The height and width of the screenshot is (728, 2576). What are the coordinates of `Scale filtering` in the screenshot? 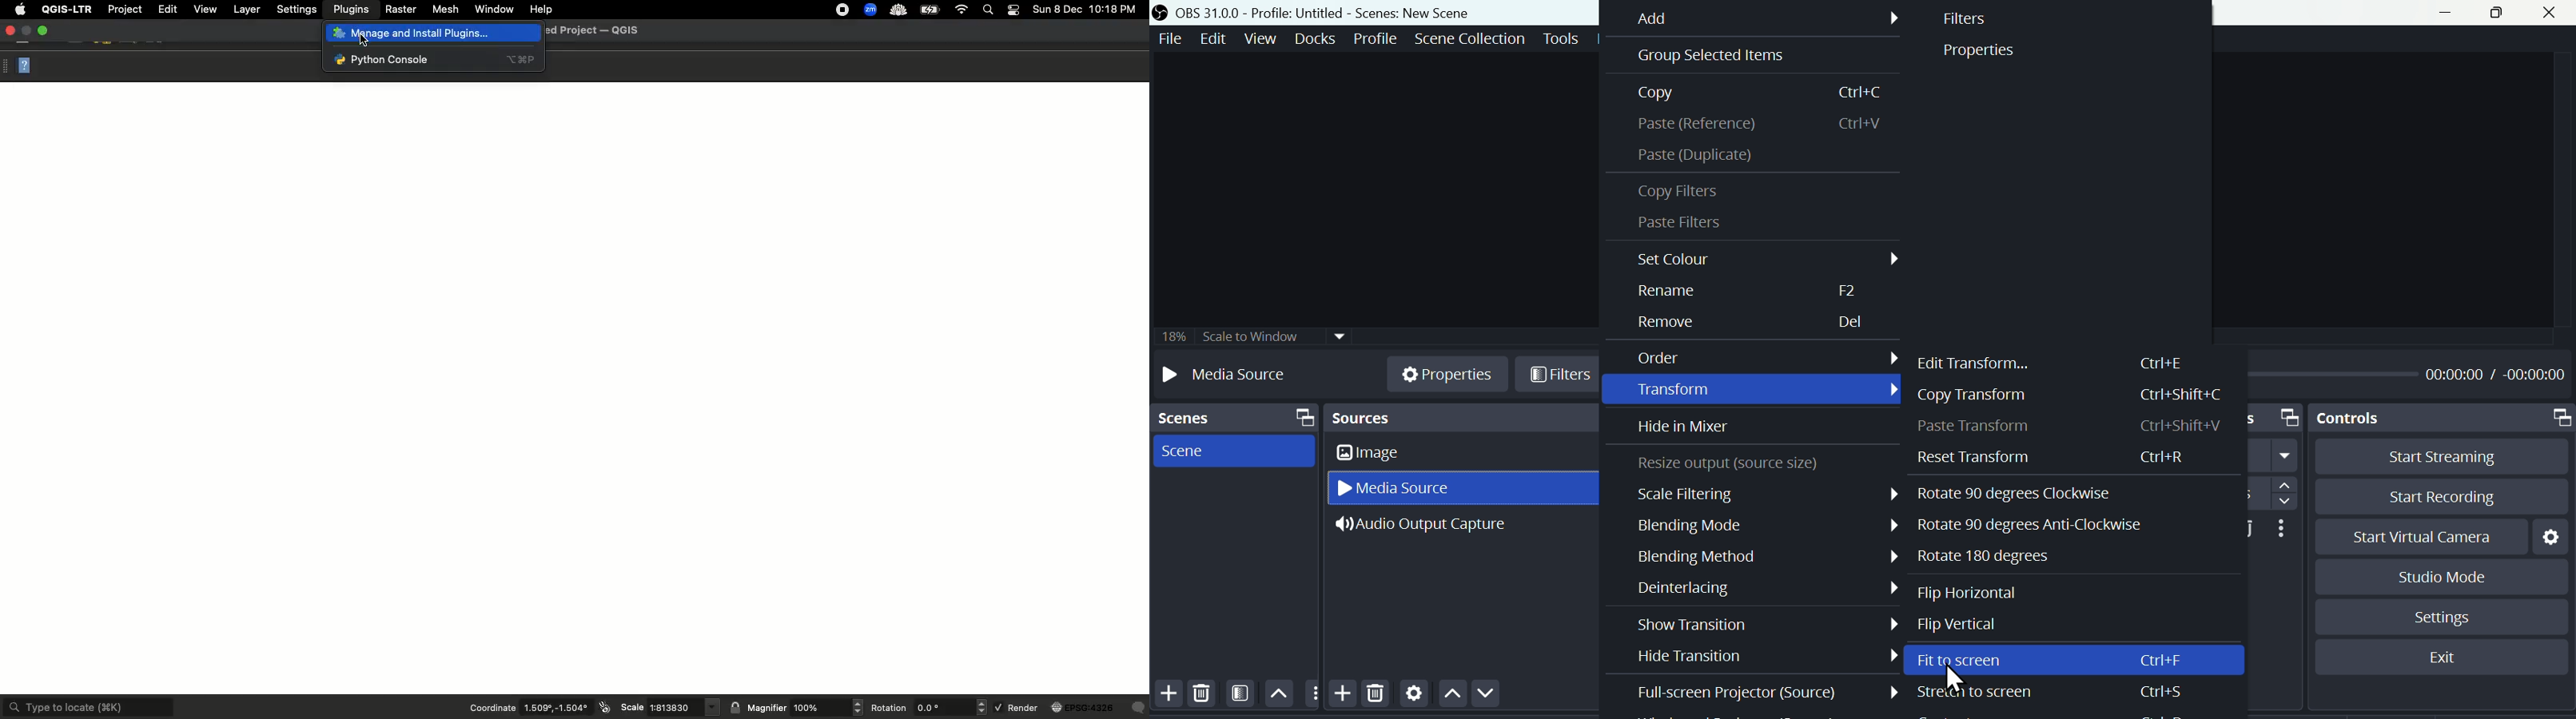 It's located at (1767, 493).